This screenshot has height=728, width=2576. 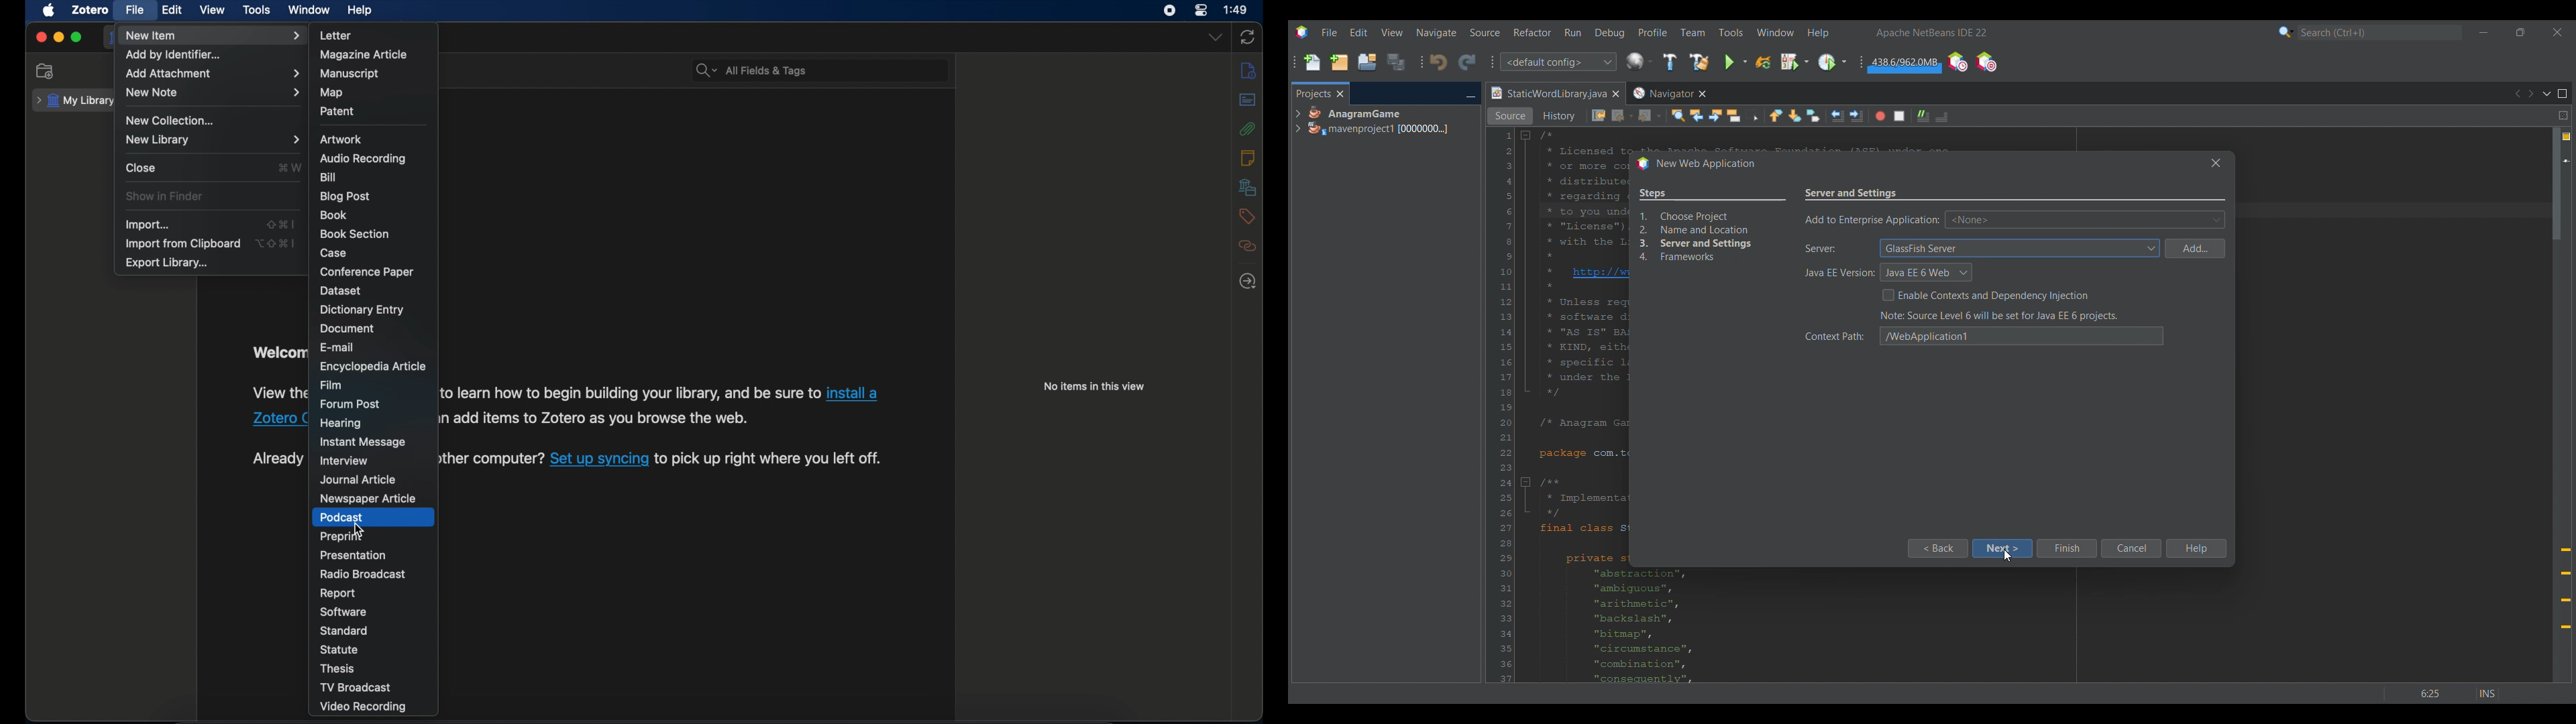 I want to click on add by identifier, so click(x=173, y=55).